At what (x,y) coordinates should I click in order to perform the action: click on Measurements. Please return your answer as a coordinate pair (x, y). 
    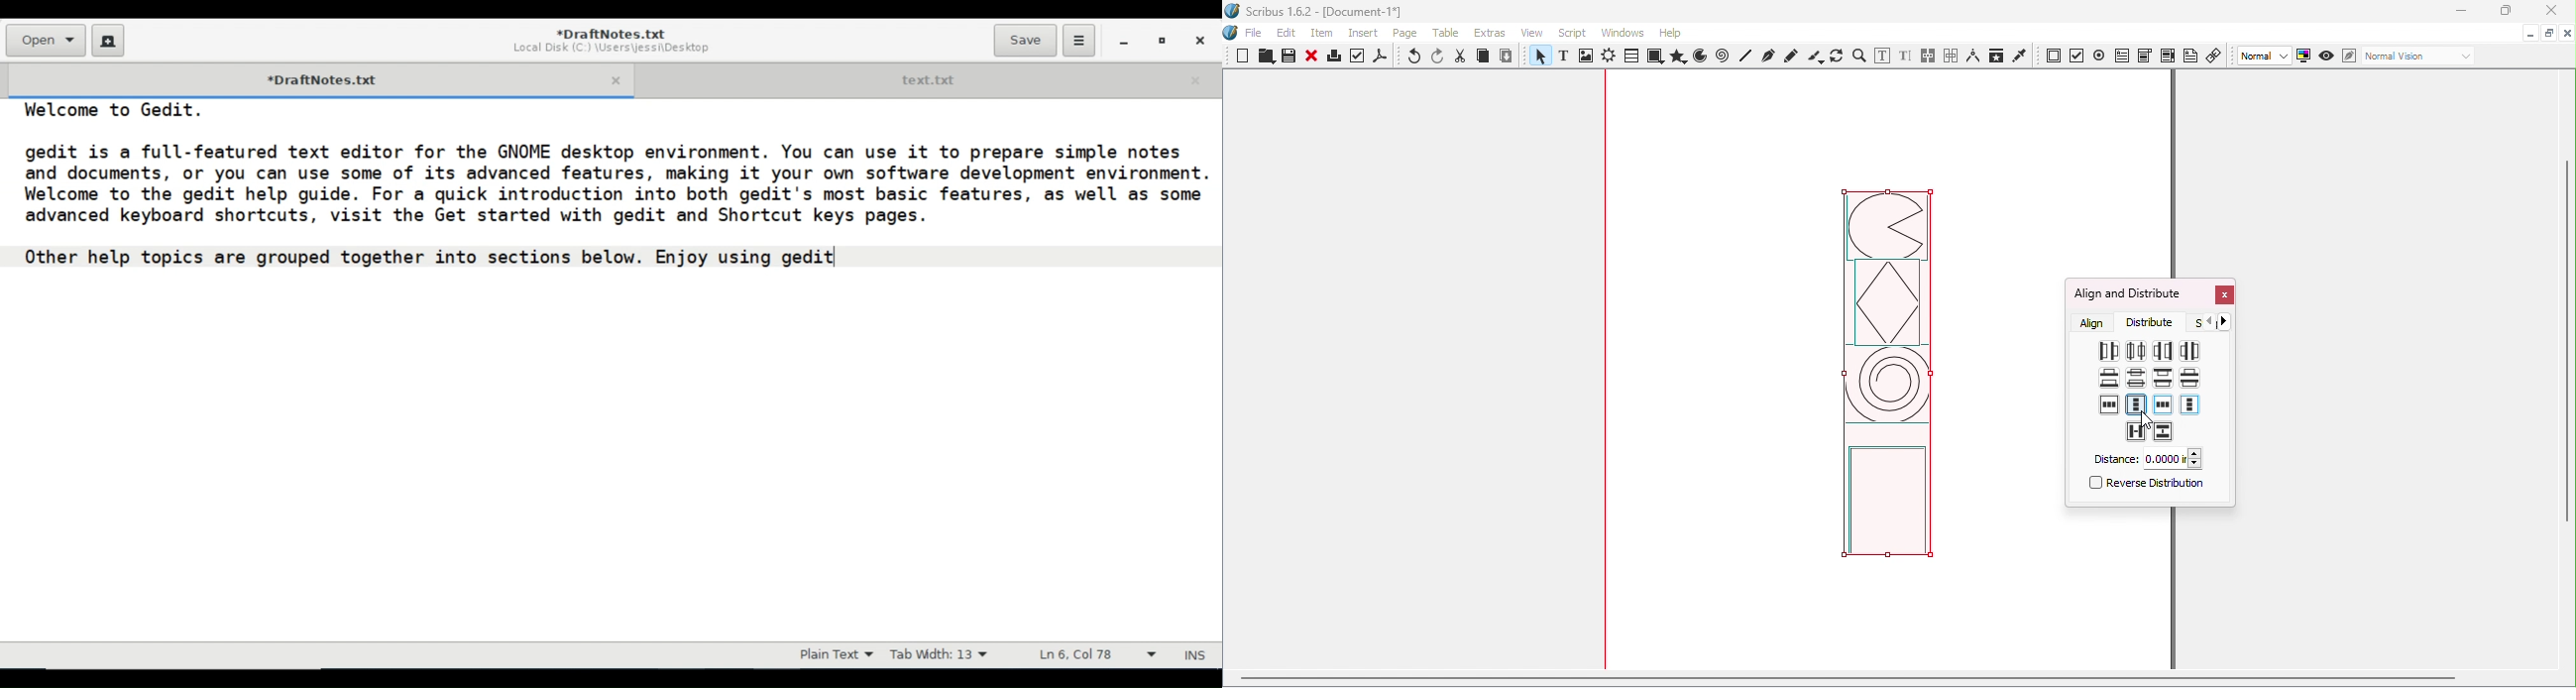
    Looking at the image, I should click on (1972, 56).